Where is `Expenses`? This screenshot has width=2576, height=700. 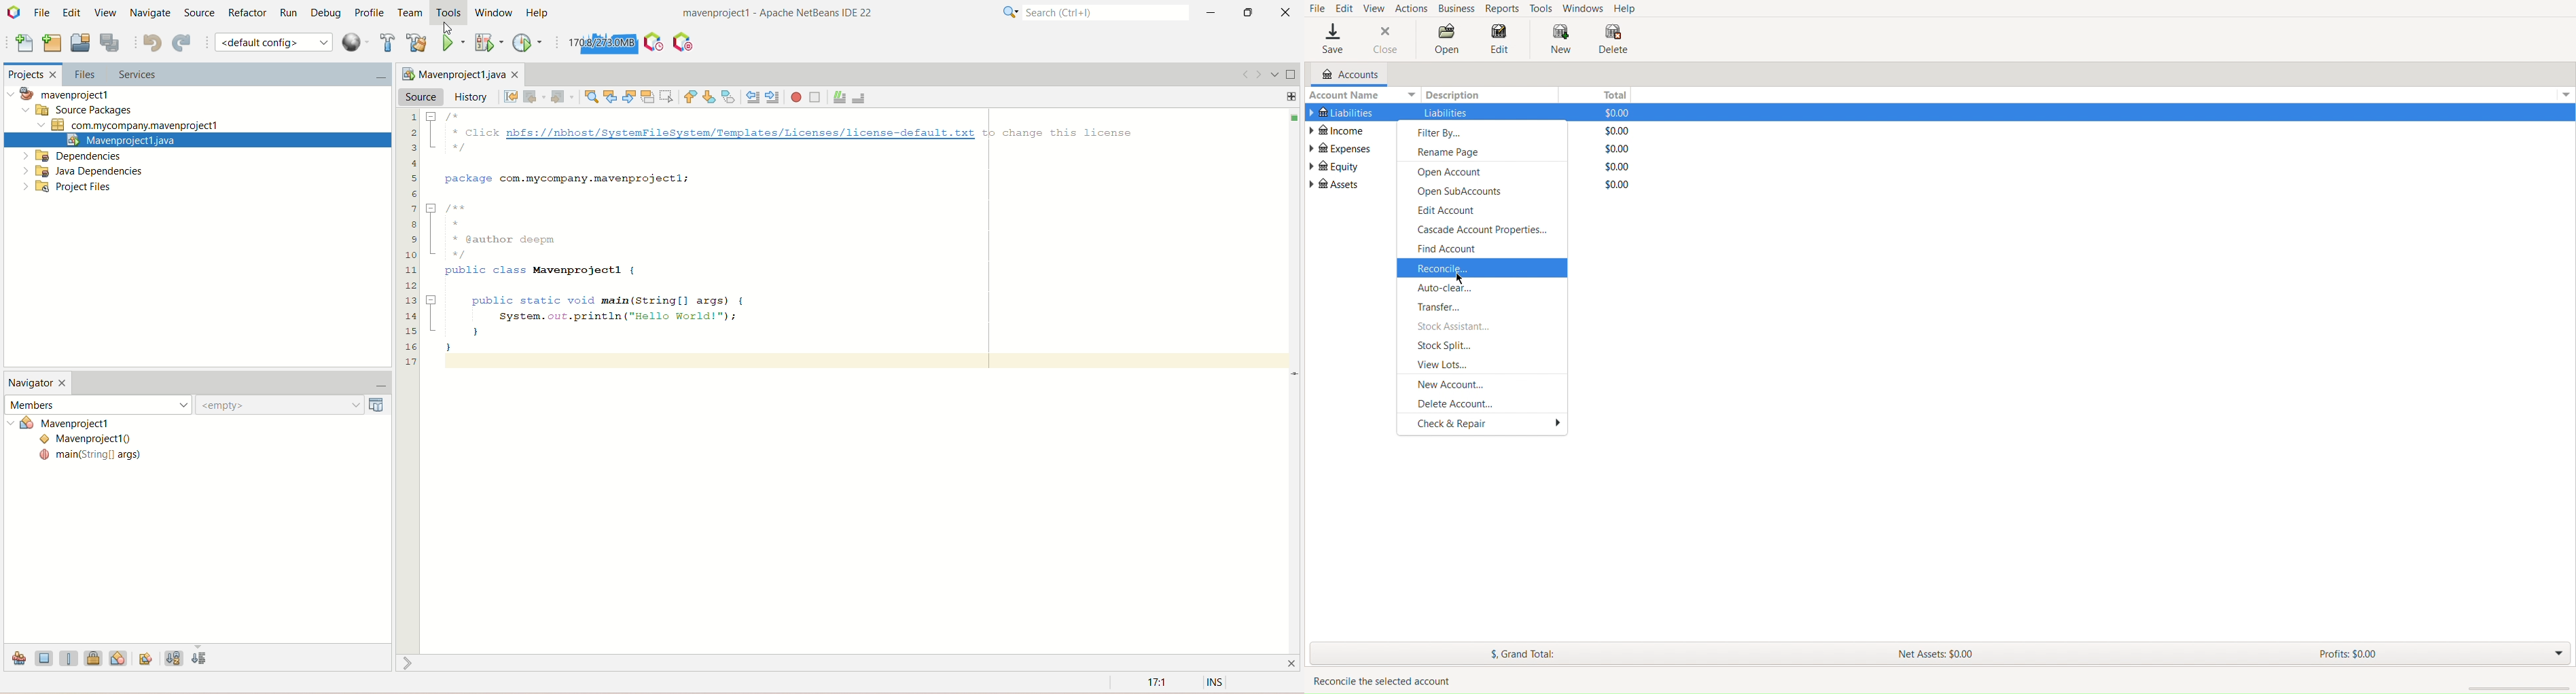 Expenses is located at coordinates (1340, 148).